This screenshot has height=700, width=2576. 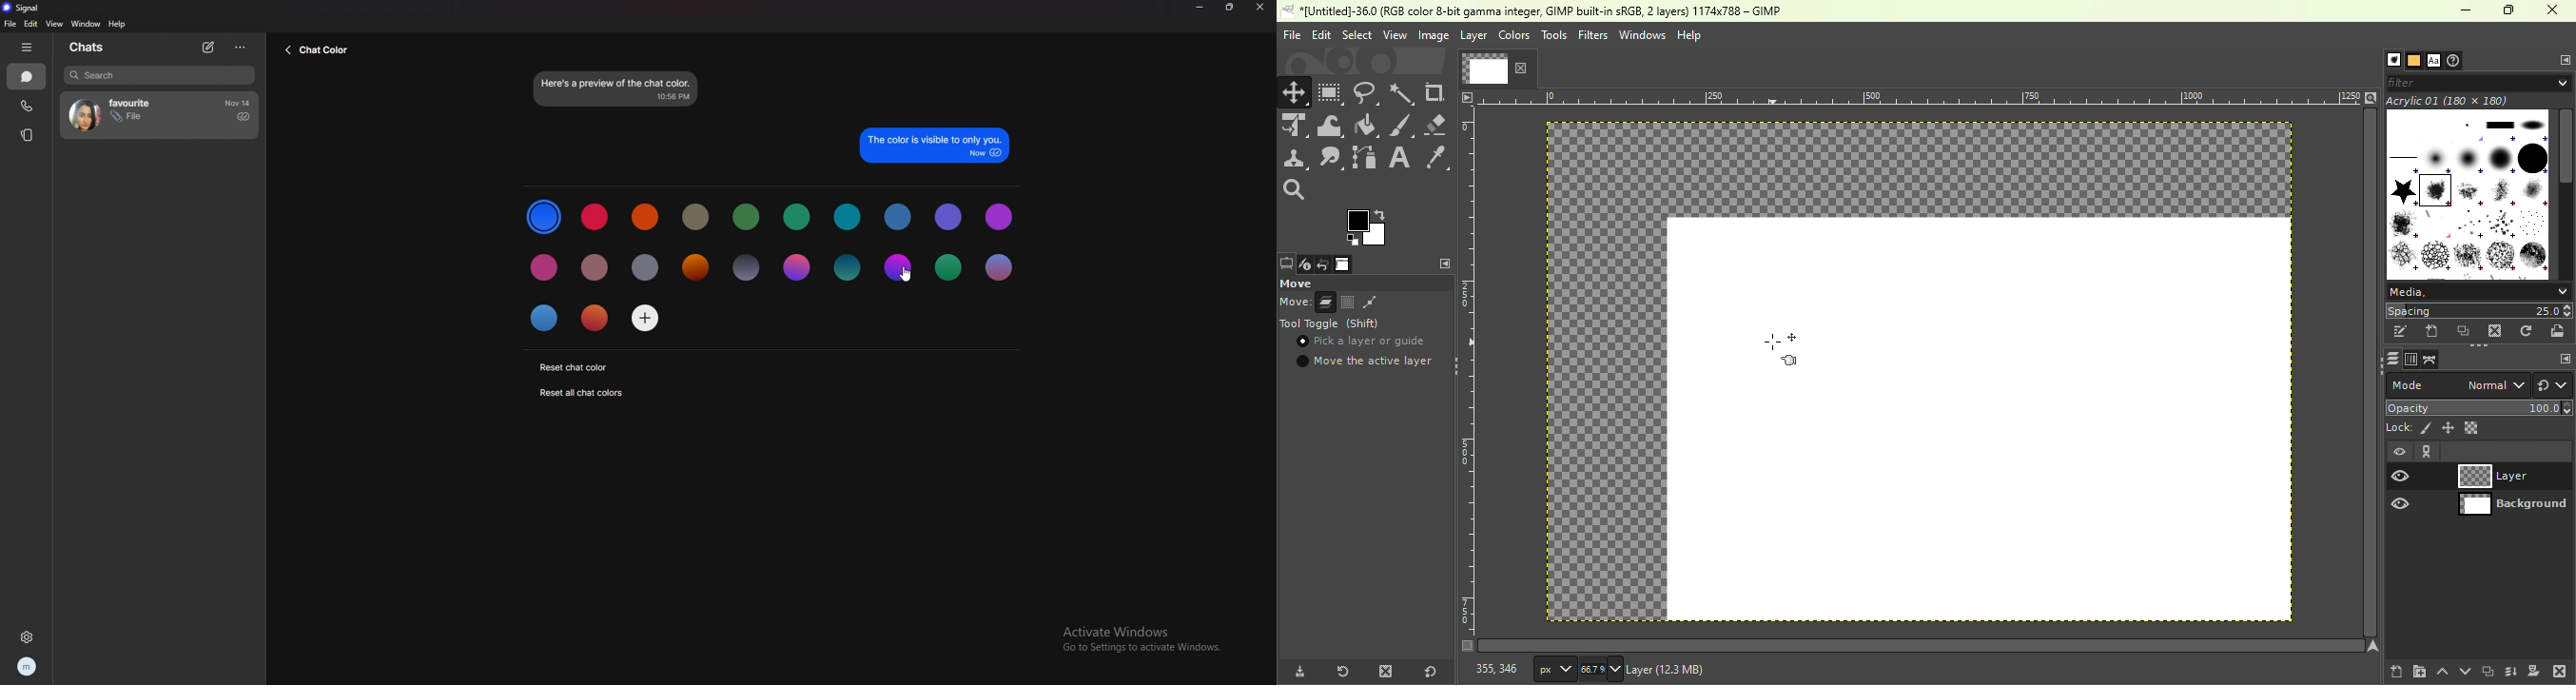 I want to click on options, so click(x=239, y=48).